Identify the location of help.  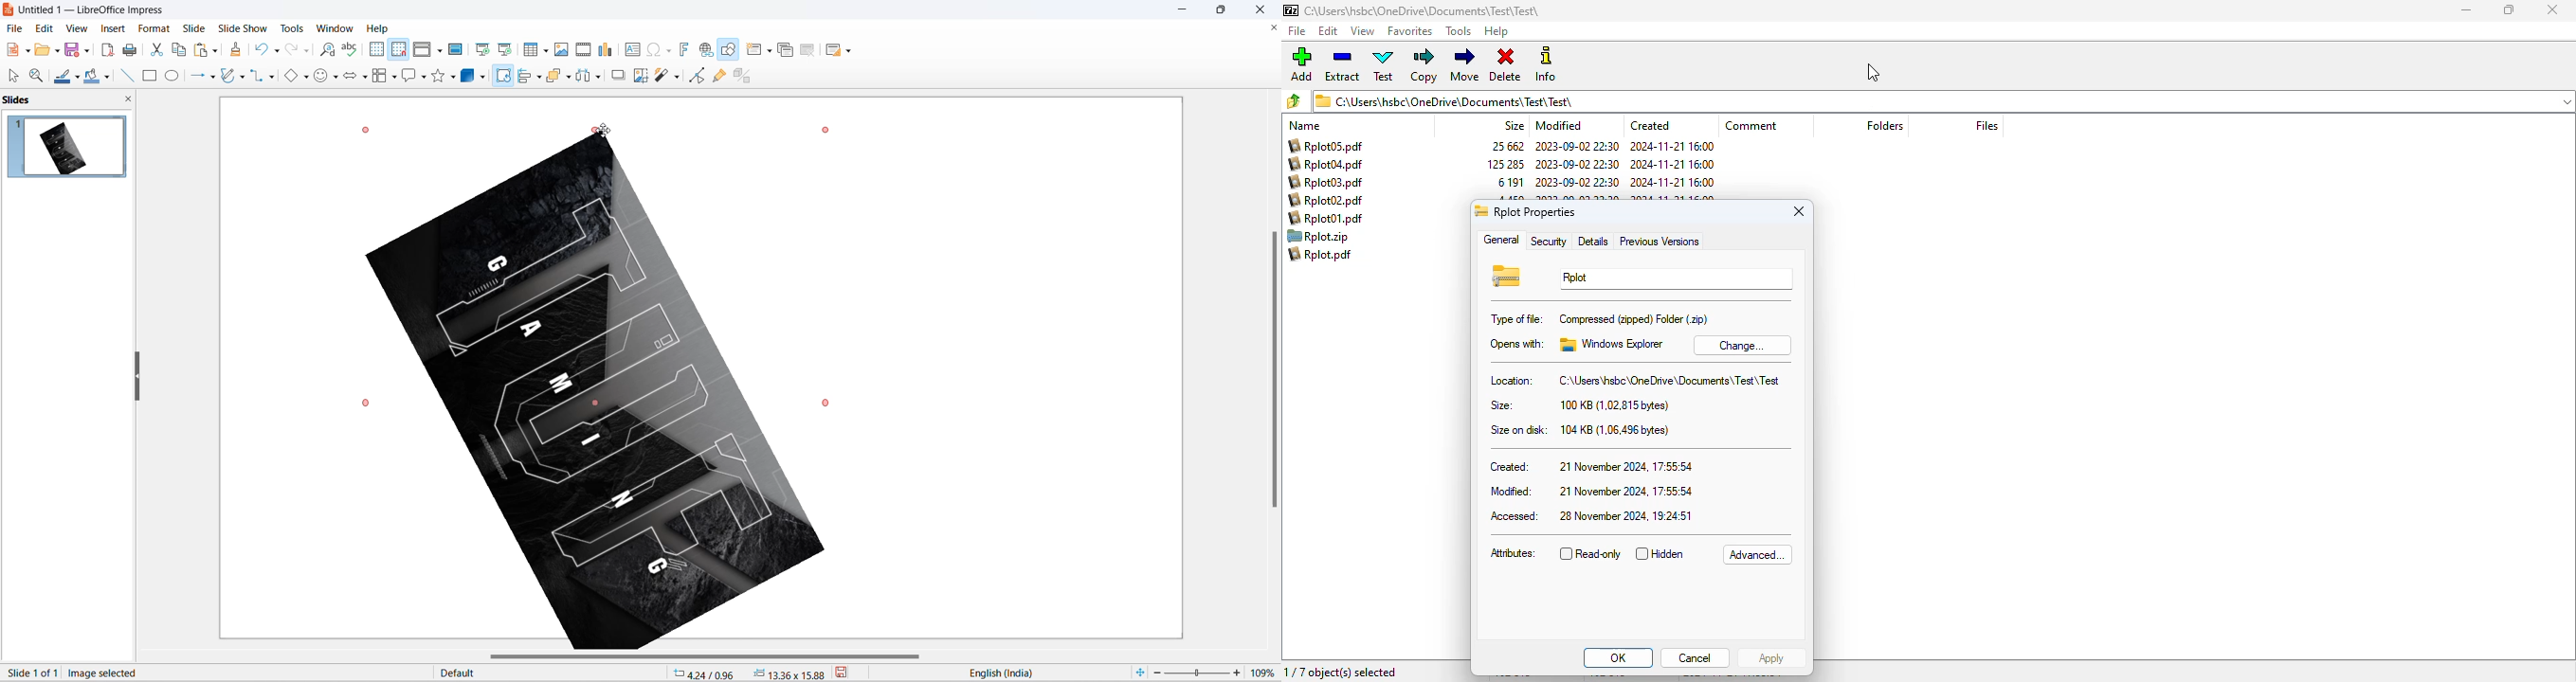
(379, 28).